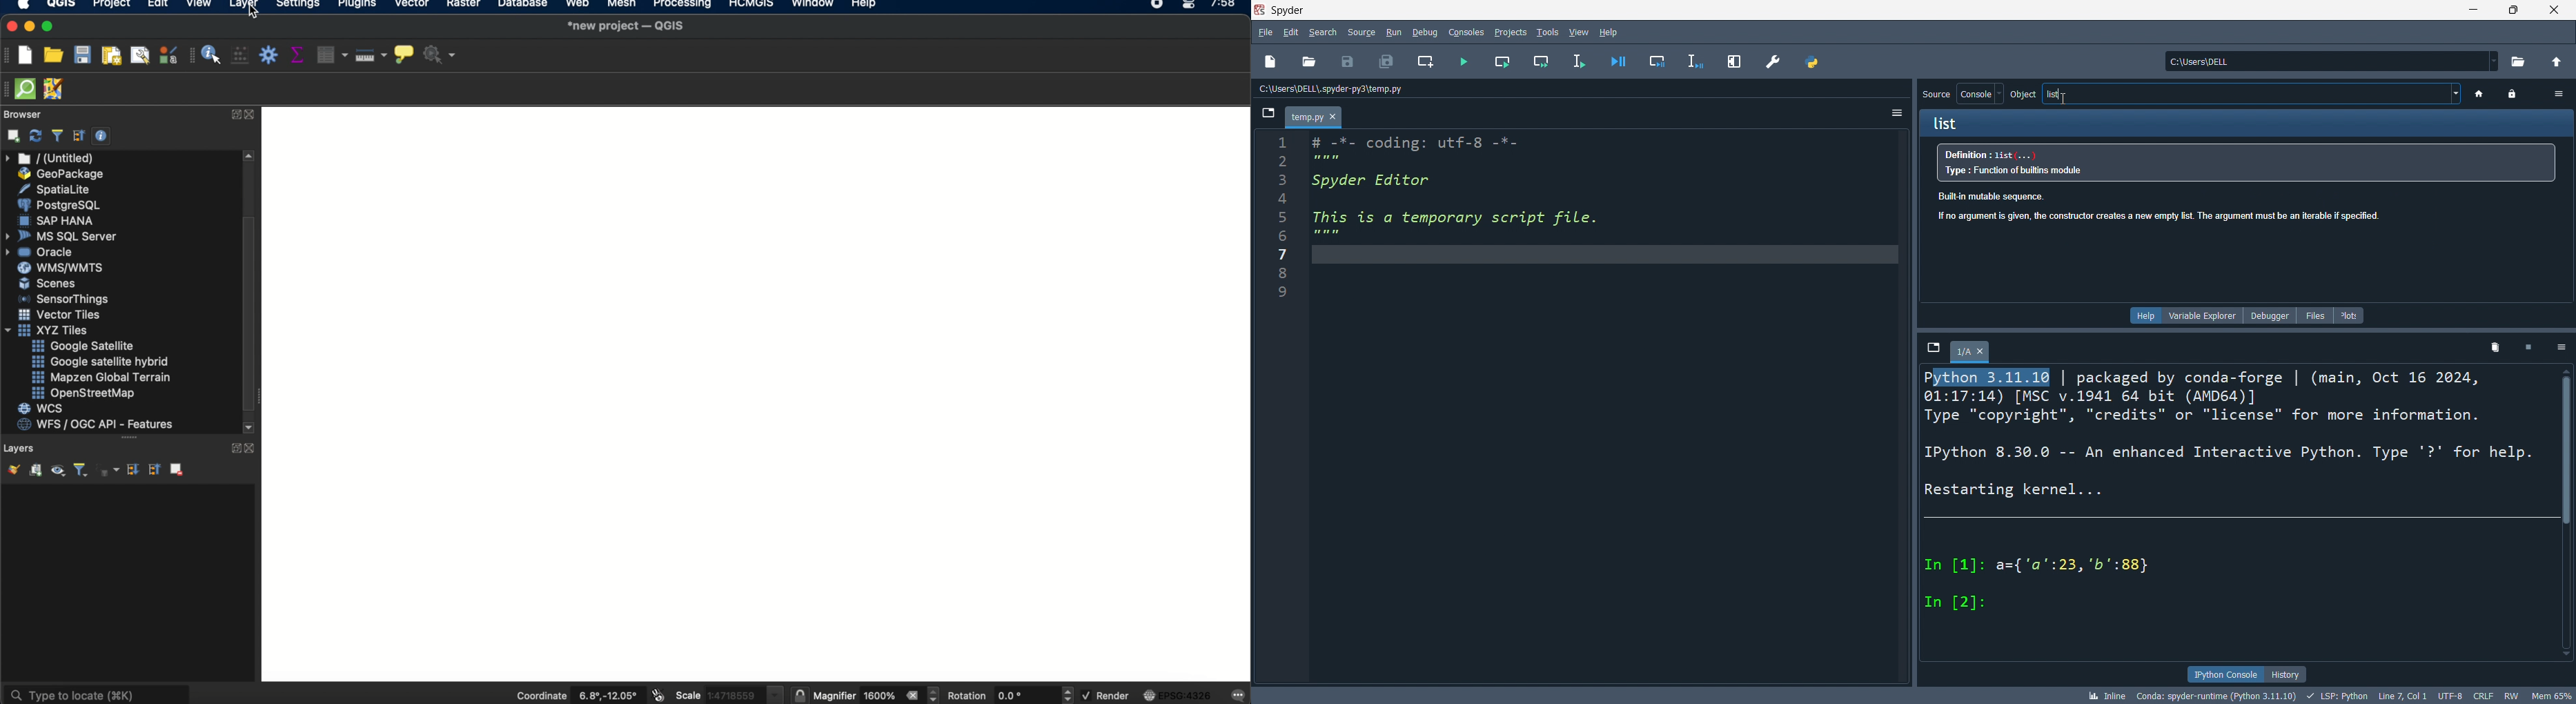  Describe the element at coordinates (207, 55) in the screenshot. I see `identify features` at that location.